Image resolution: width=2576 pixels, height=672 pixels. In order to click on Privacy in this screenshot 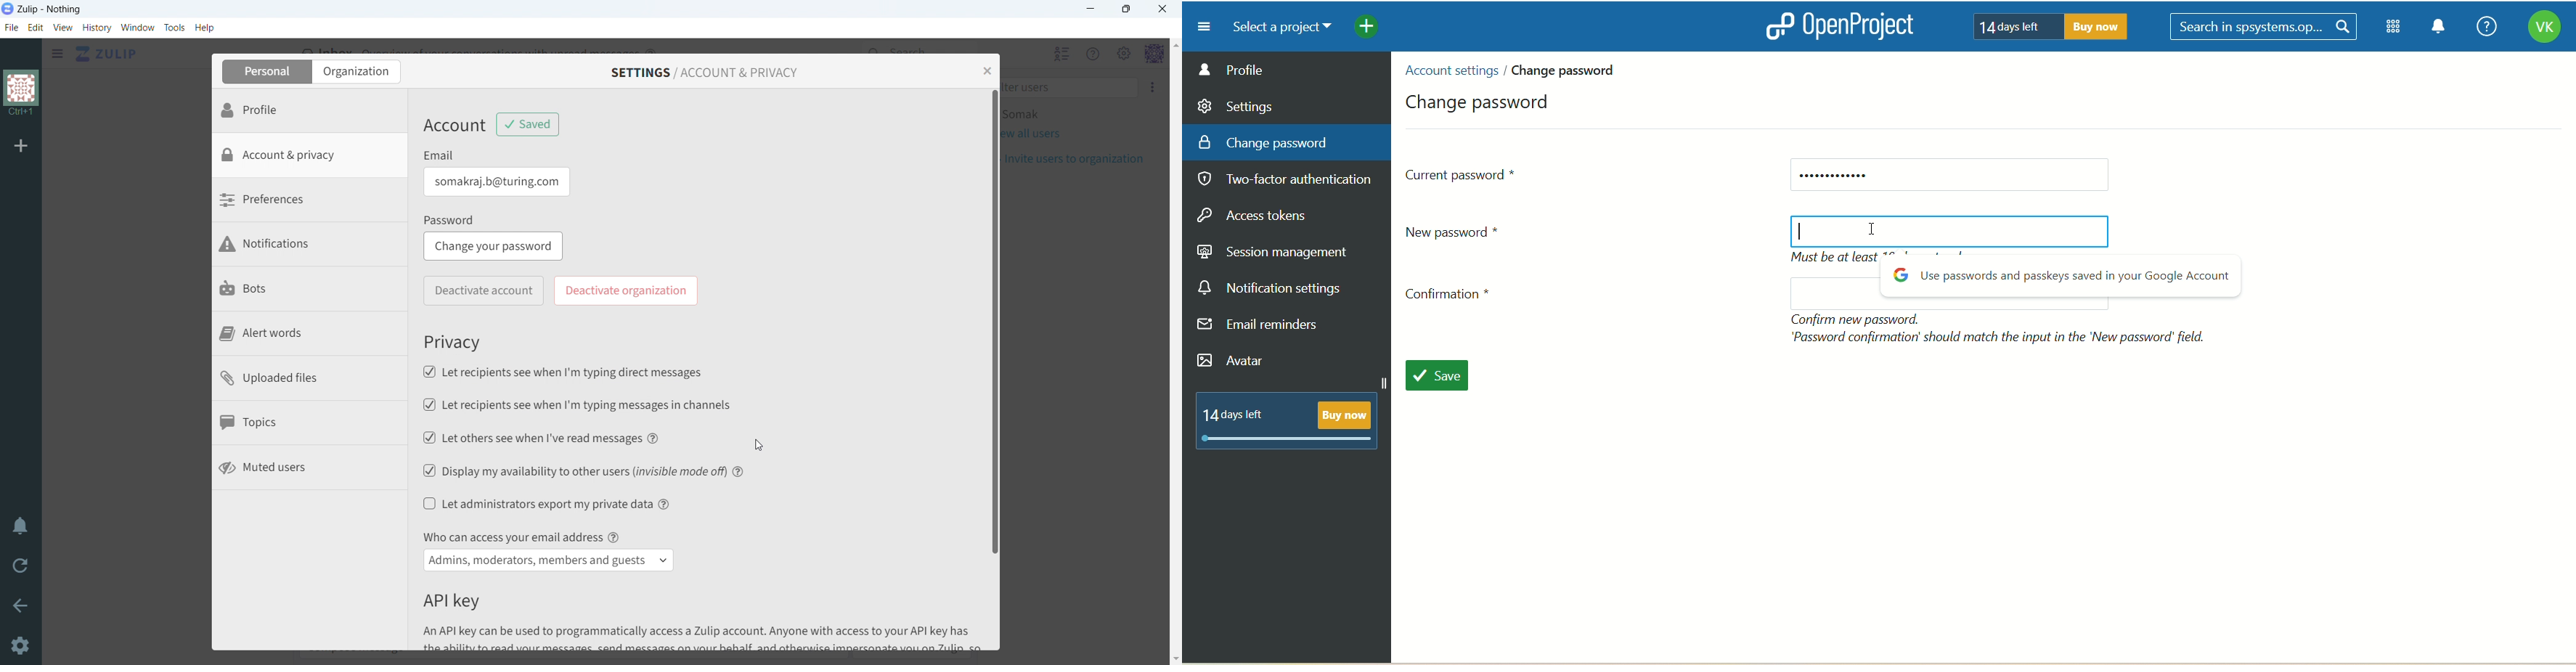, I will do `click(453, 342)`.